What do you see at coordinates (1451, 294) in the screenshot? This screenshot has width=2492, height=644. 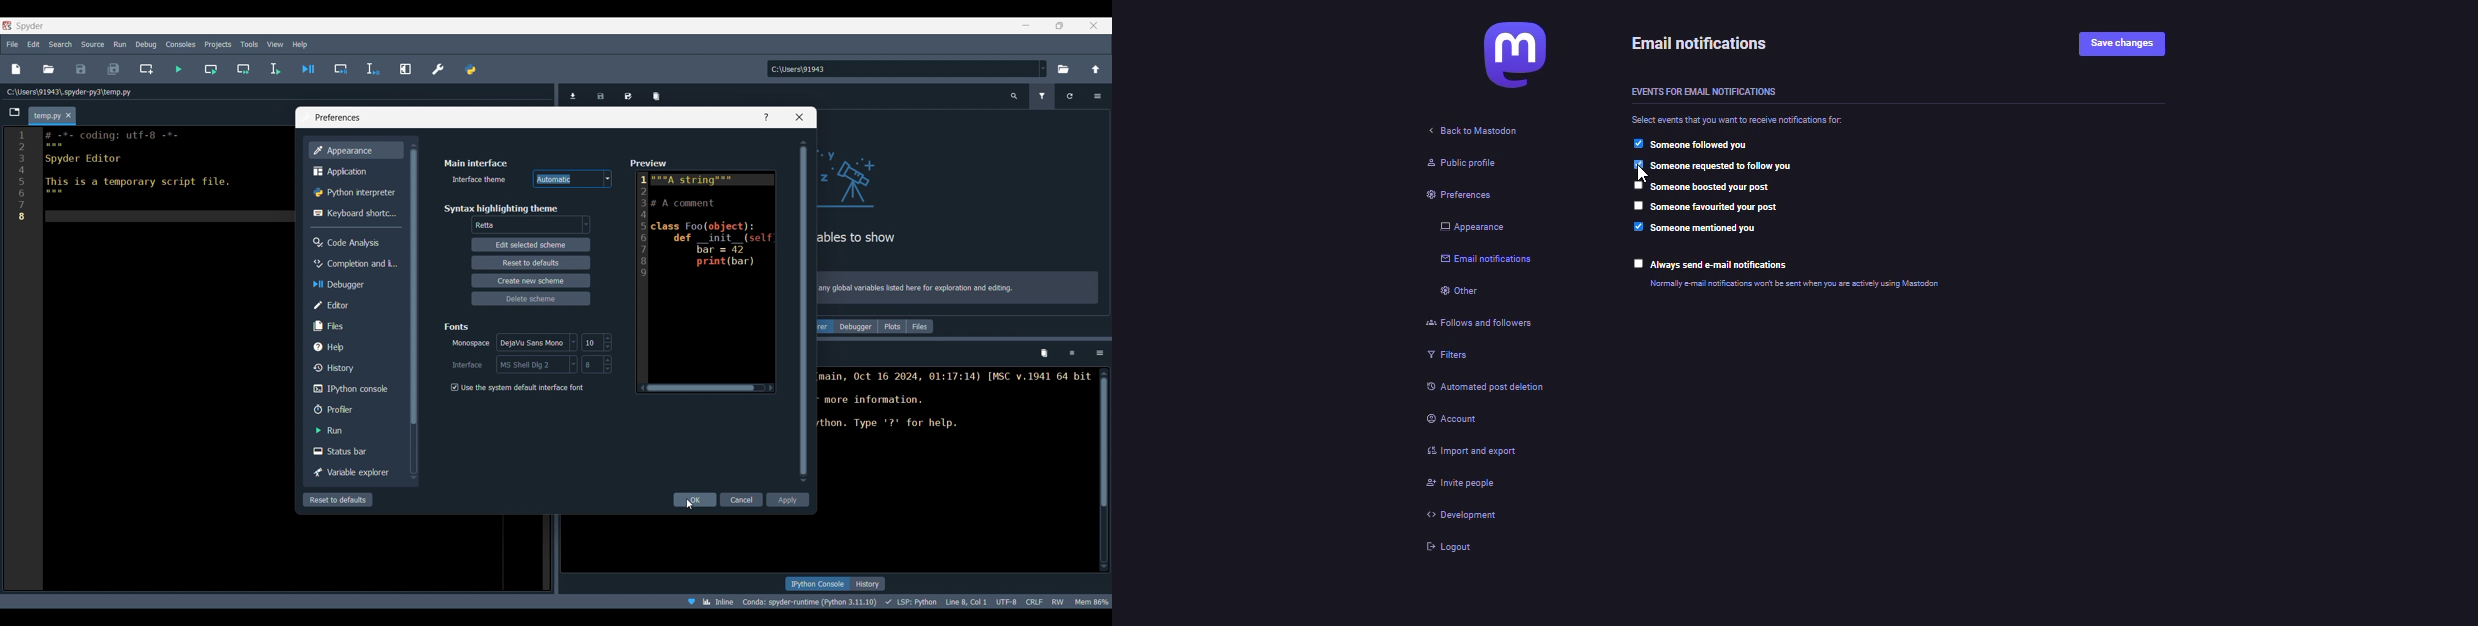 I see `other` at bounding box center [1451, 294].